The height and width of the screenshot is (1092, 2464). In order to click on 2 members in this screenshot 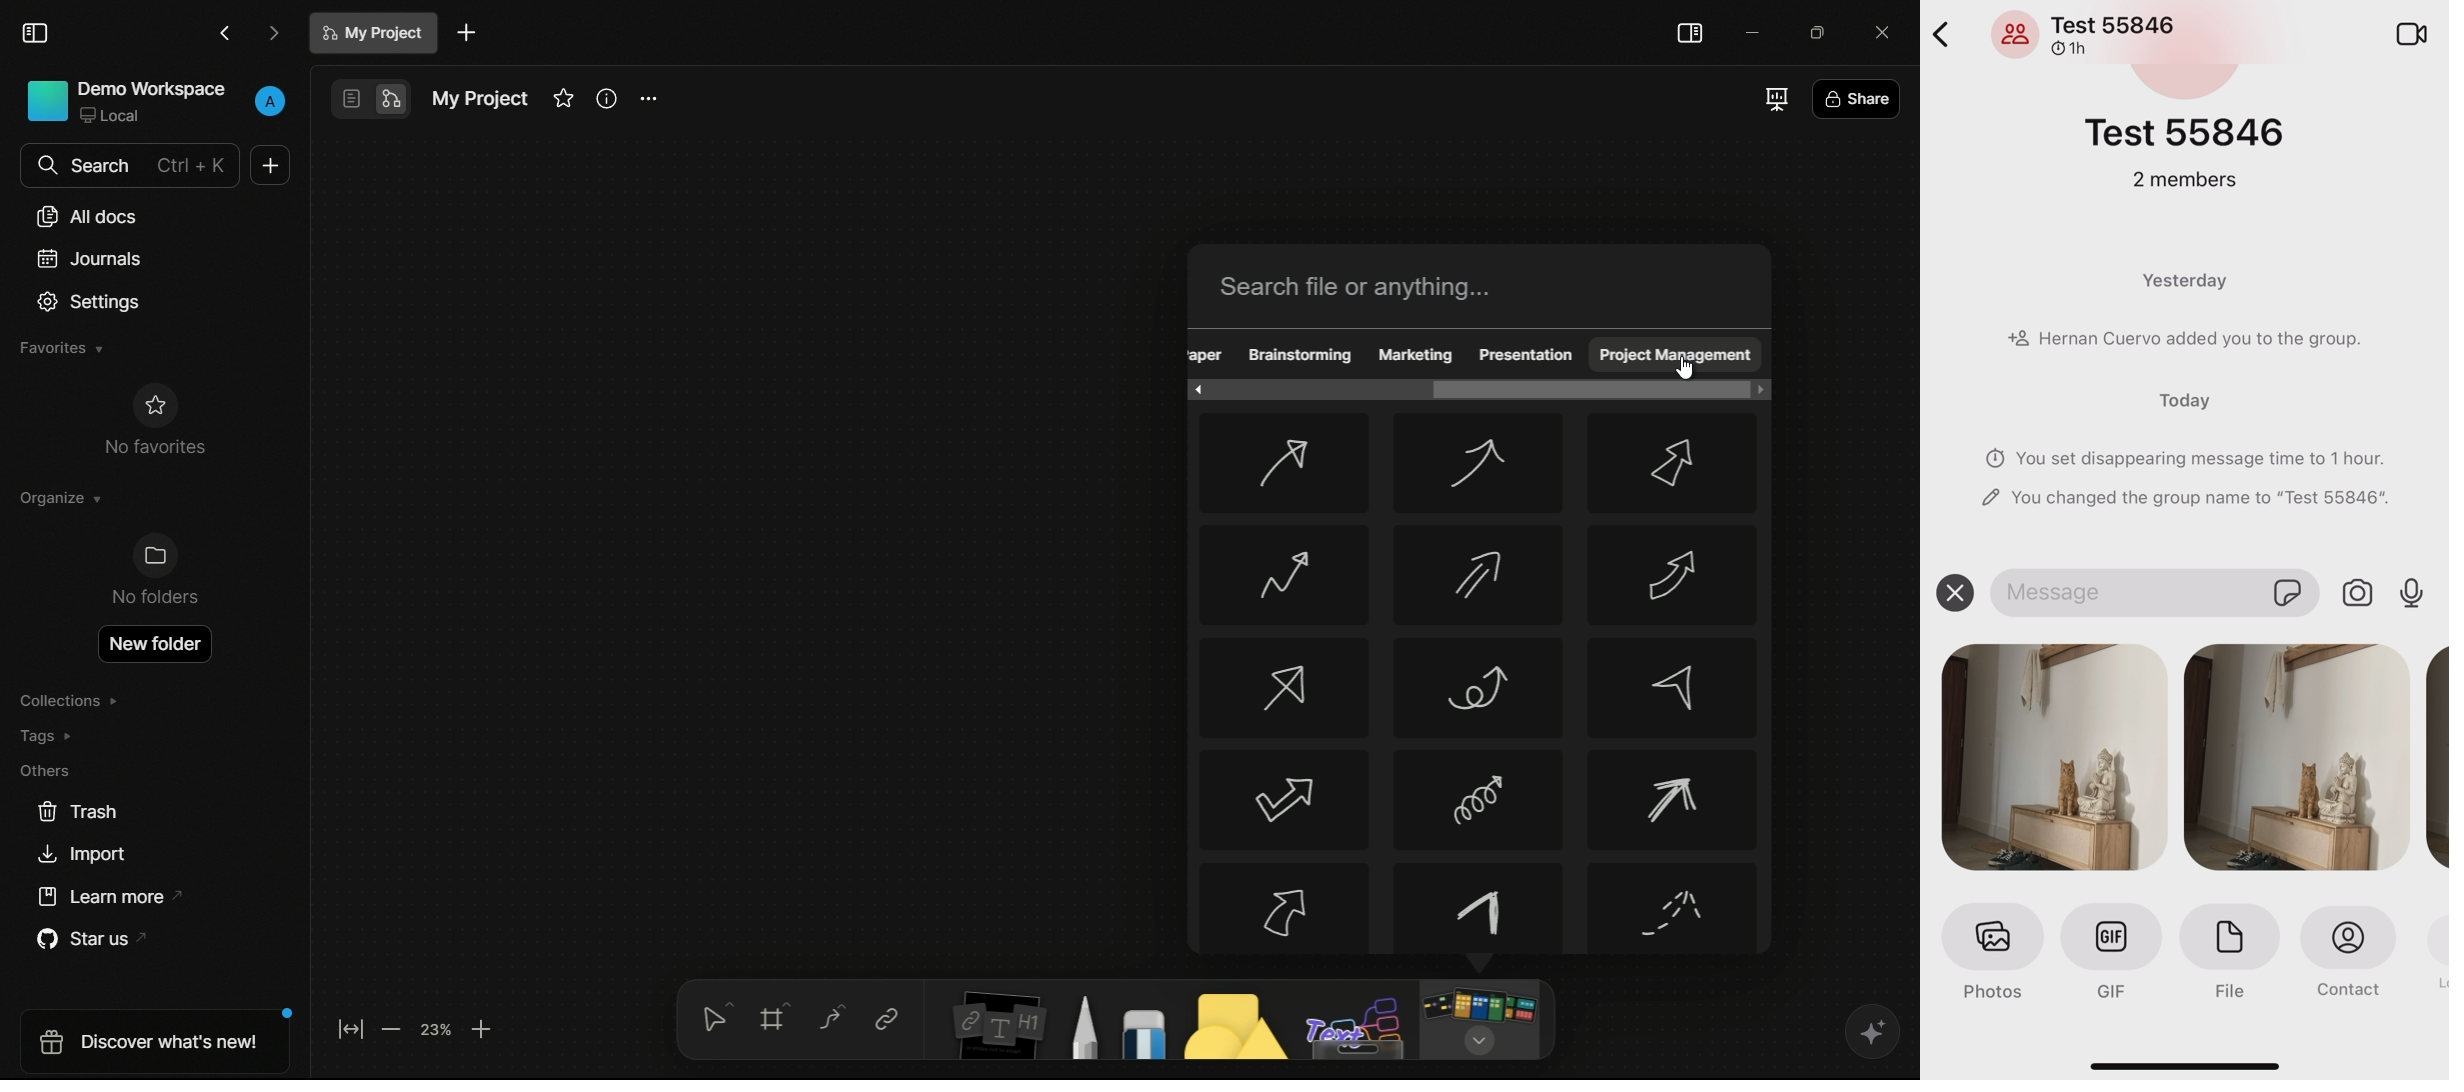, I will do `click(2186, 189)`.